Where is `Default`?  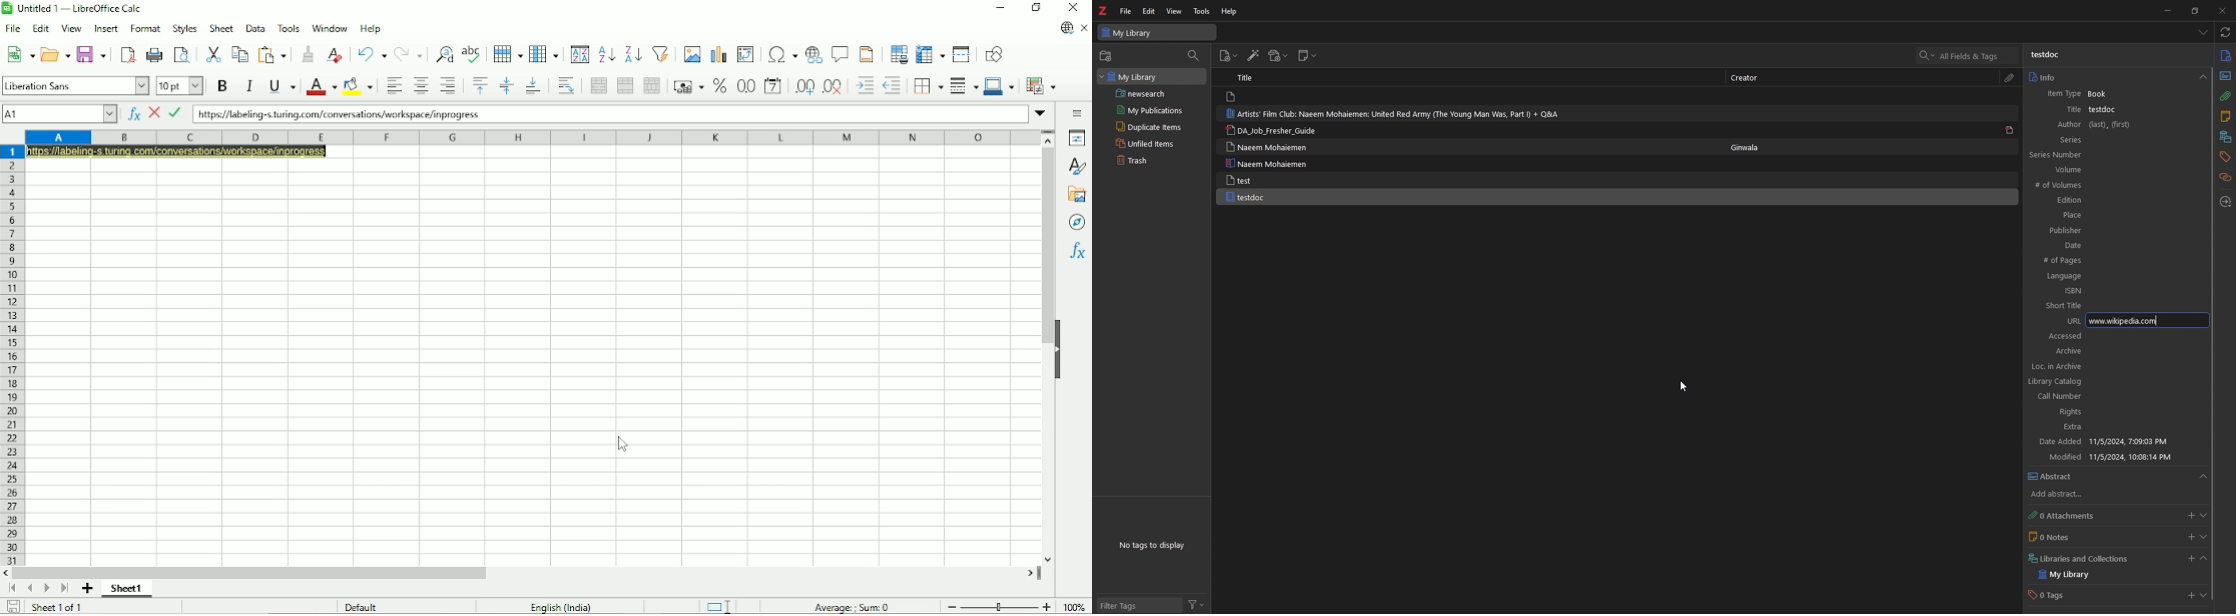
Default is located at coordinates (361, 606).